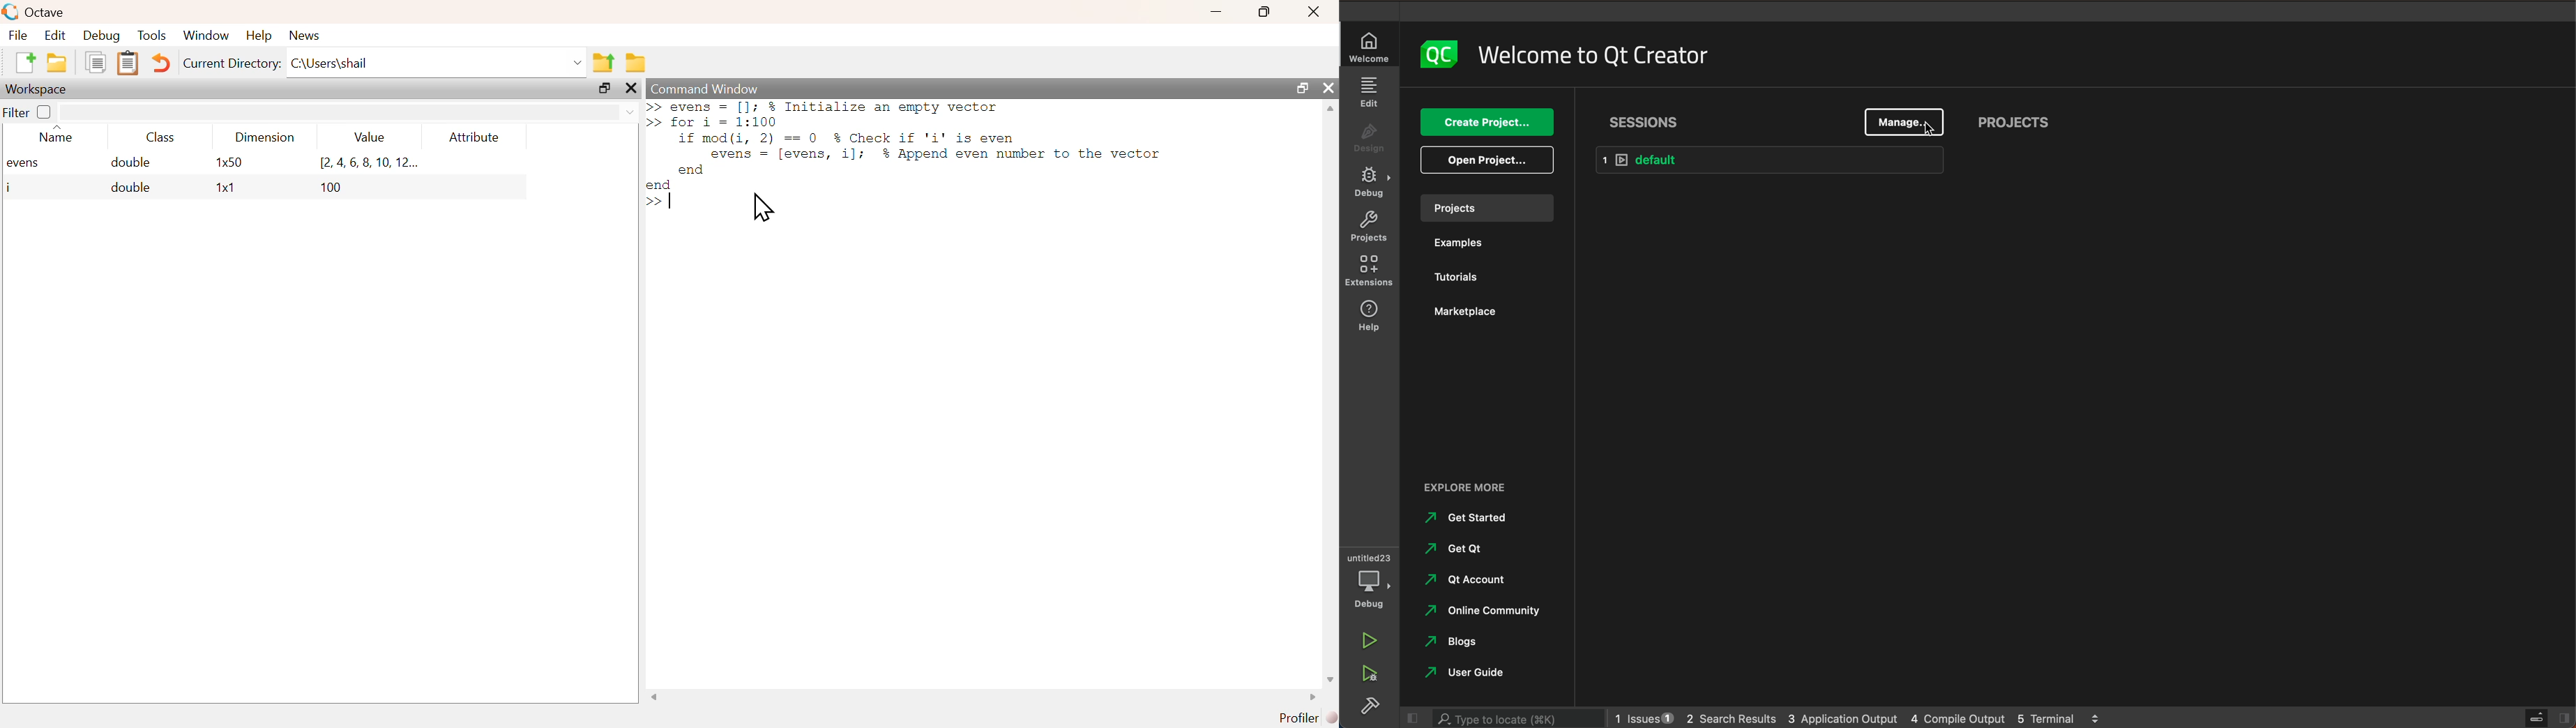 The height and width of the screenshot is (728, 2576). What do you see at coordinates (132, 188) in the screenshot?
I see `double` at bounding box center [132, 188].